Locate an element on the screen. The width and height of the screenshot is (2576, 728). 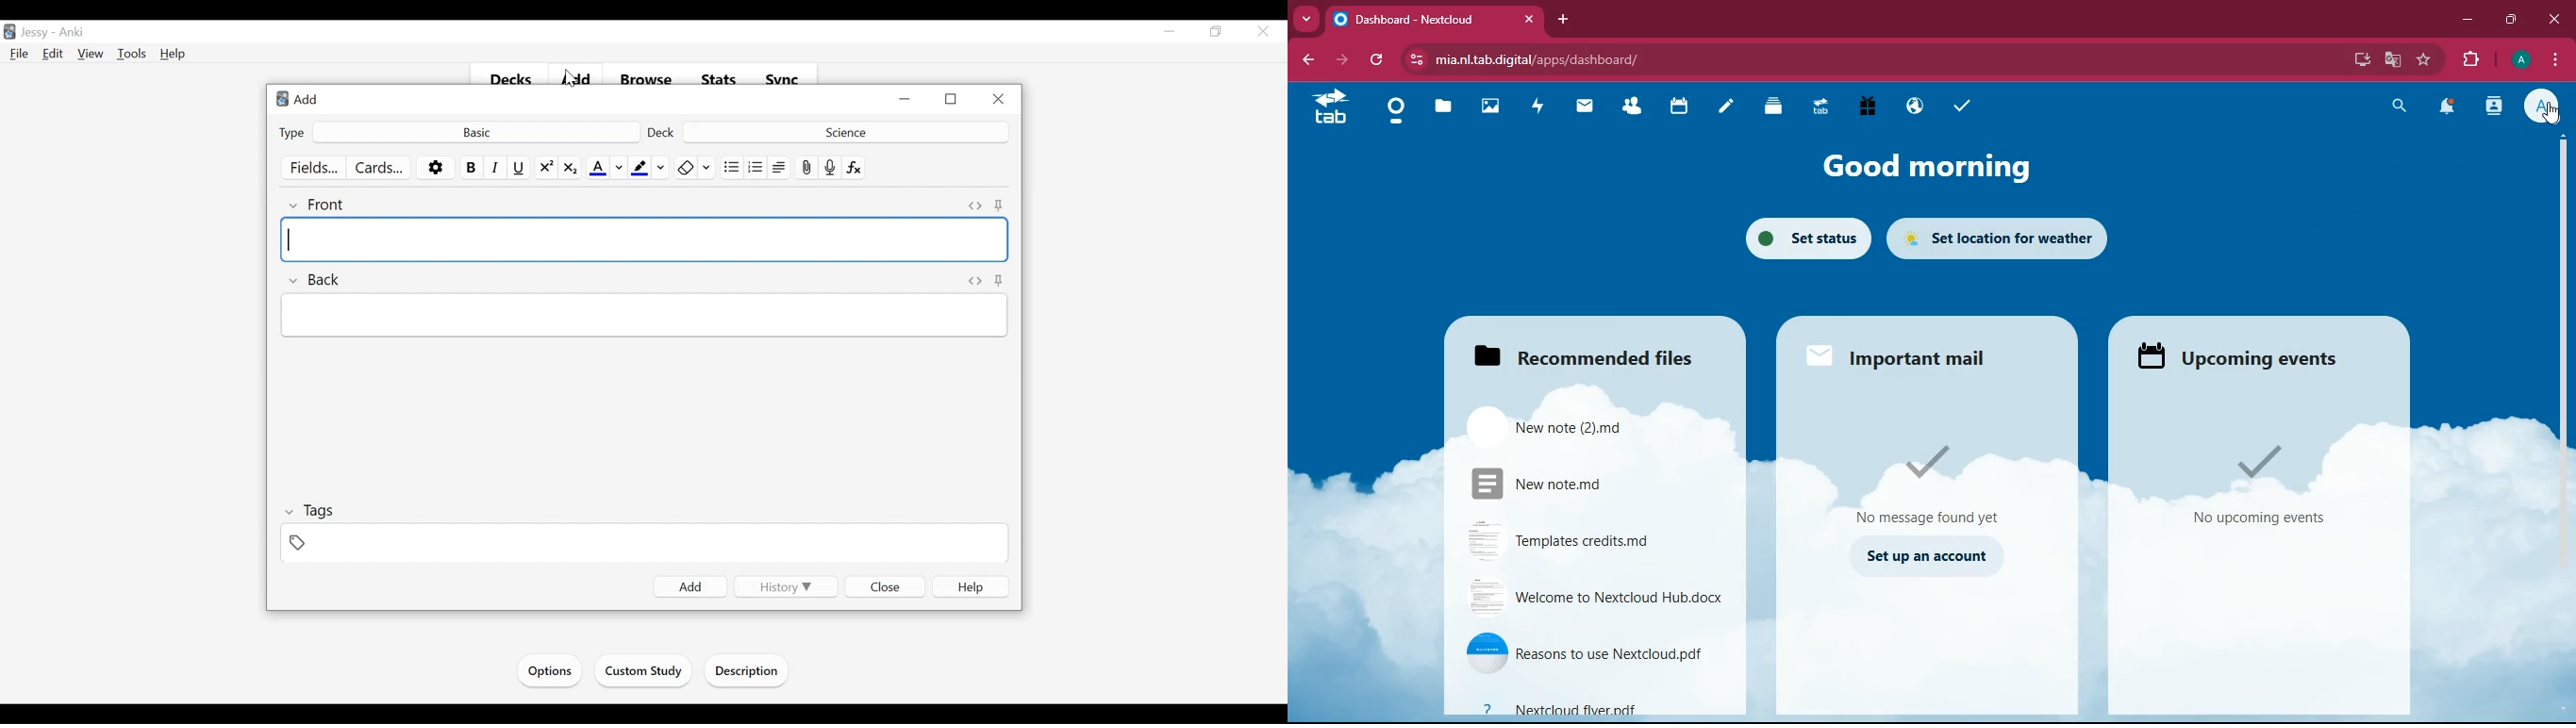
Restore is located at coordinates (1215, 32).